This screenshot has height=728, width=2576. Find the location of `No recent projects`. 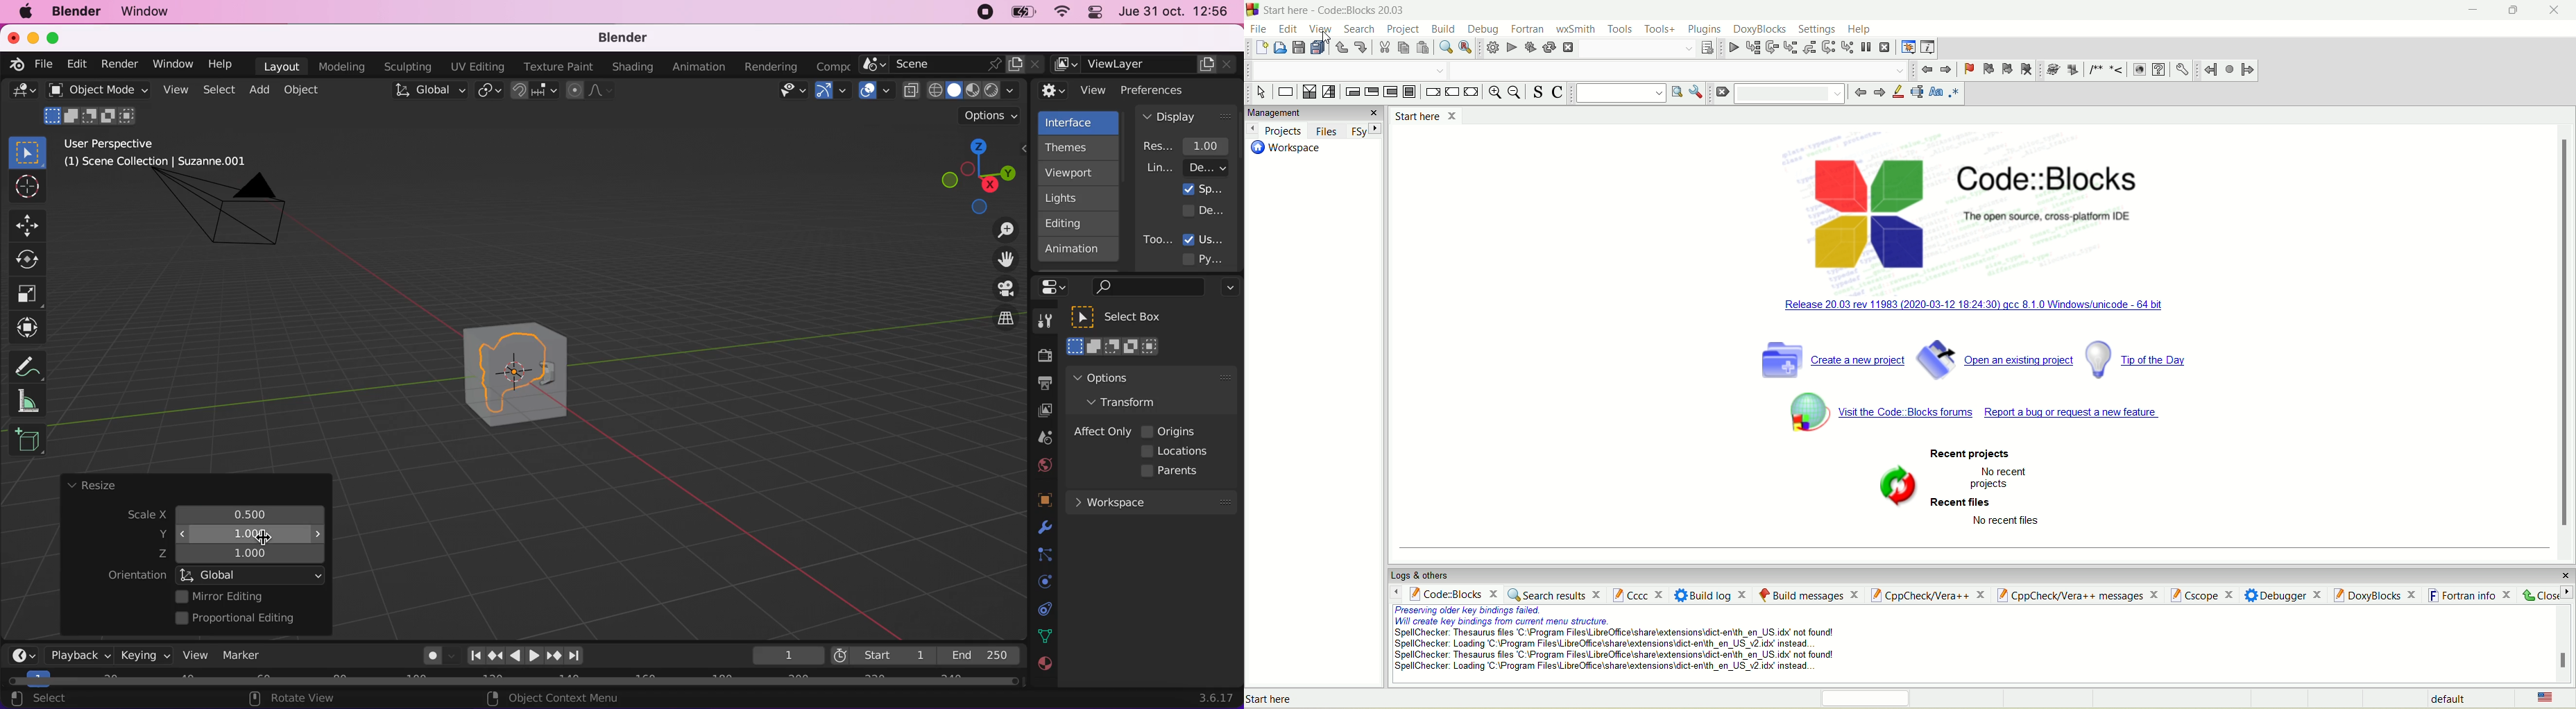

No recent projects is located at coordinates (2000, 479).